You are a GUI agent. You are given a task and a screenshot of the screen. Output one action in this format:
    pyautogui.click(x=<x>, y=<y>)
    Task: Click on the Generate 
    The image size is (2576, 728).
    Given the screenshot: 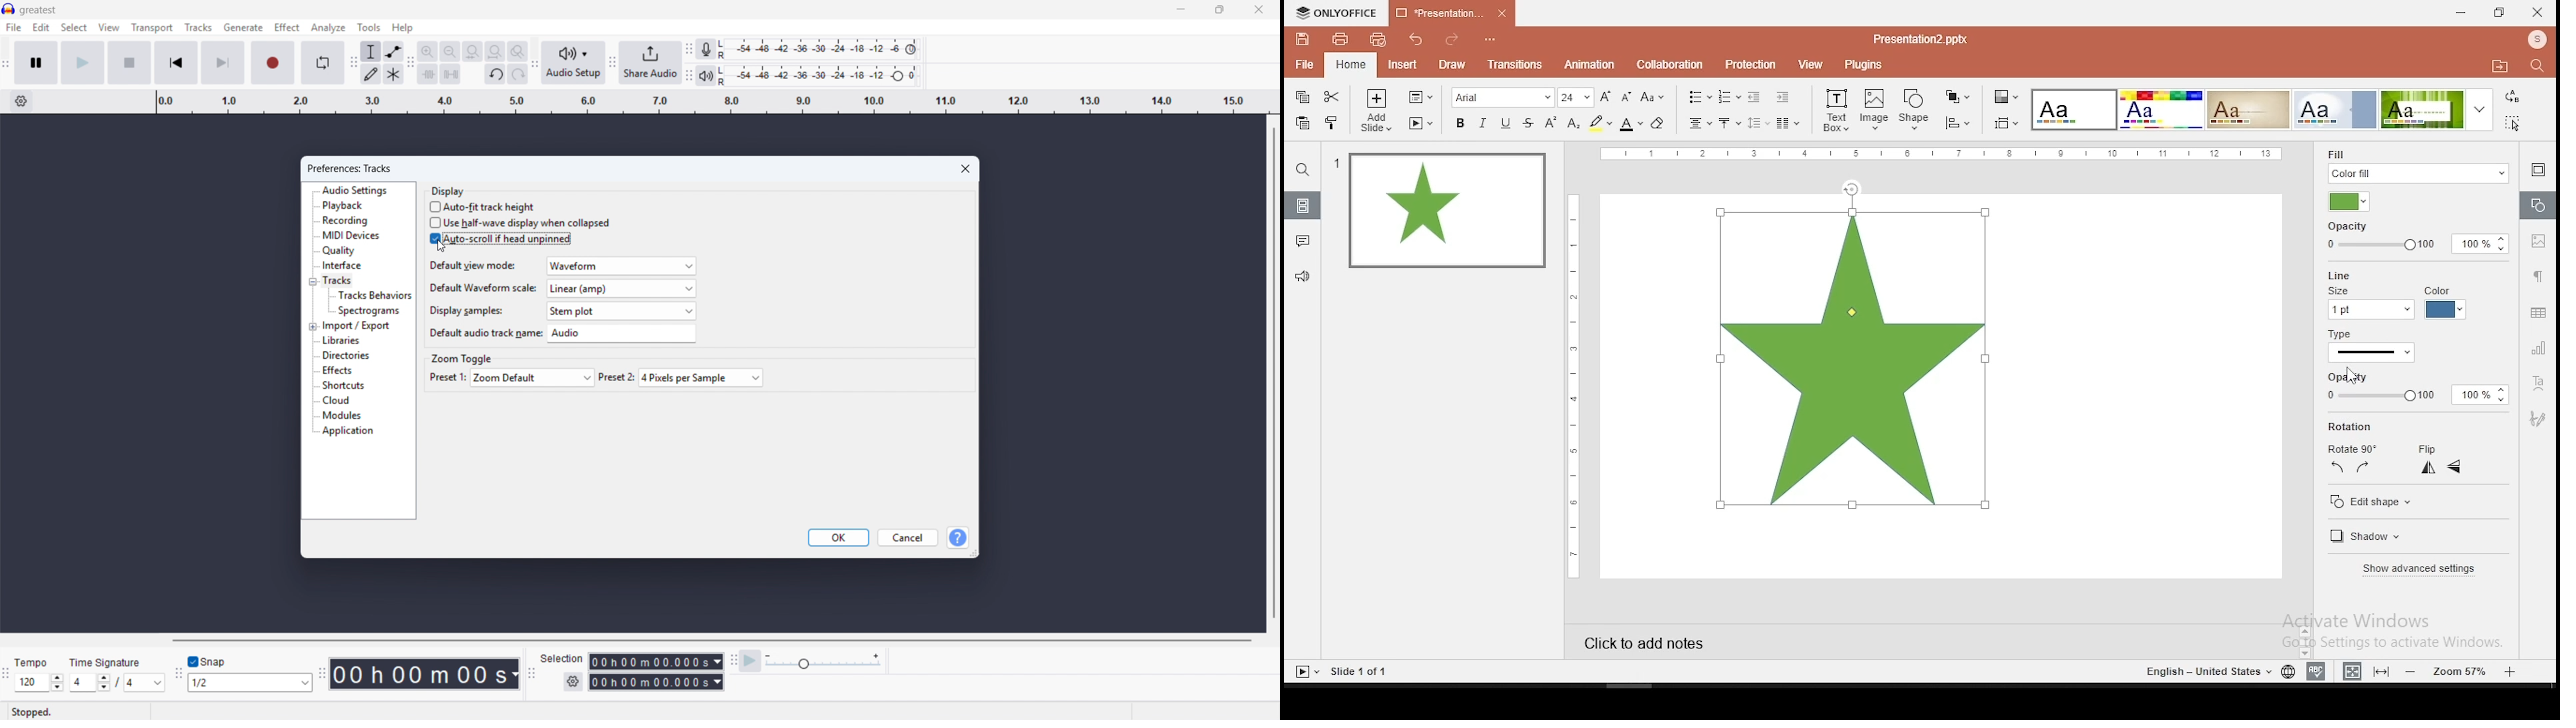 What is the action you would take?
    pyautogui.click(x=243, y=27)
    